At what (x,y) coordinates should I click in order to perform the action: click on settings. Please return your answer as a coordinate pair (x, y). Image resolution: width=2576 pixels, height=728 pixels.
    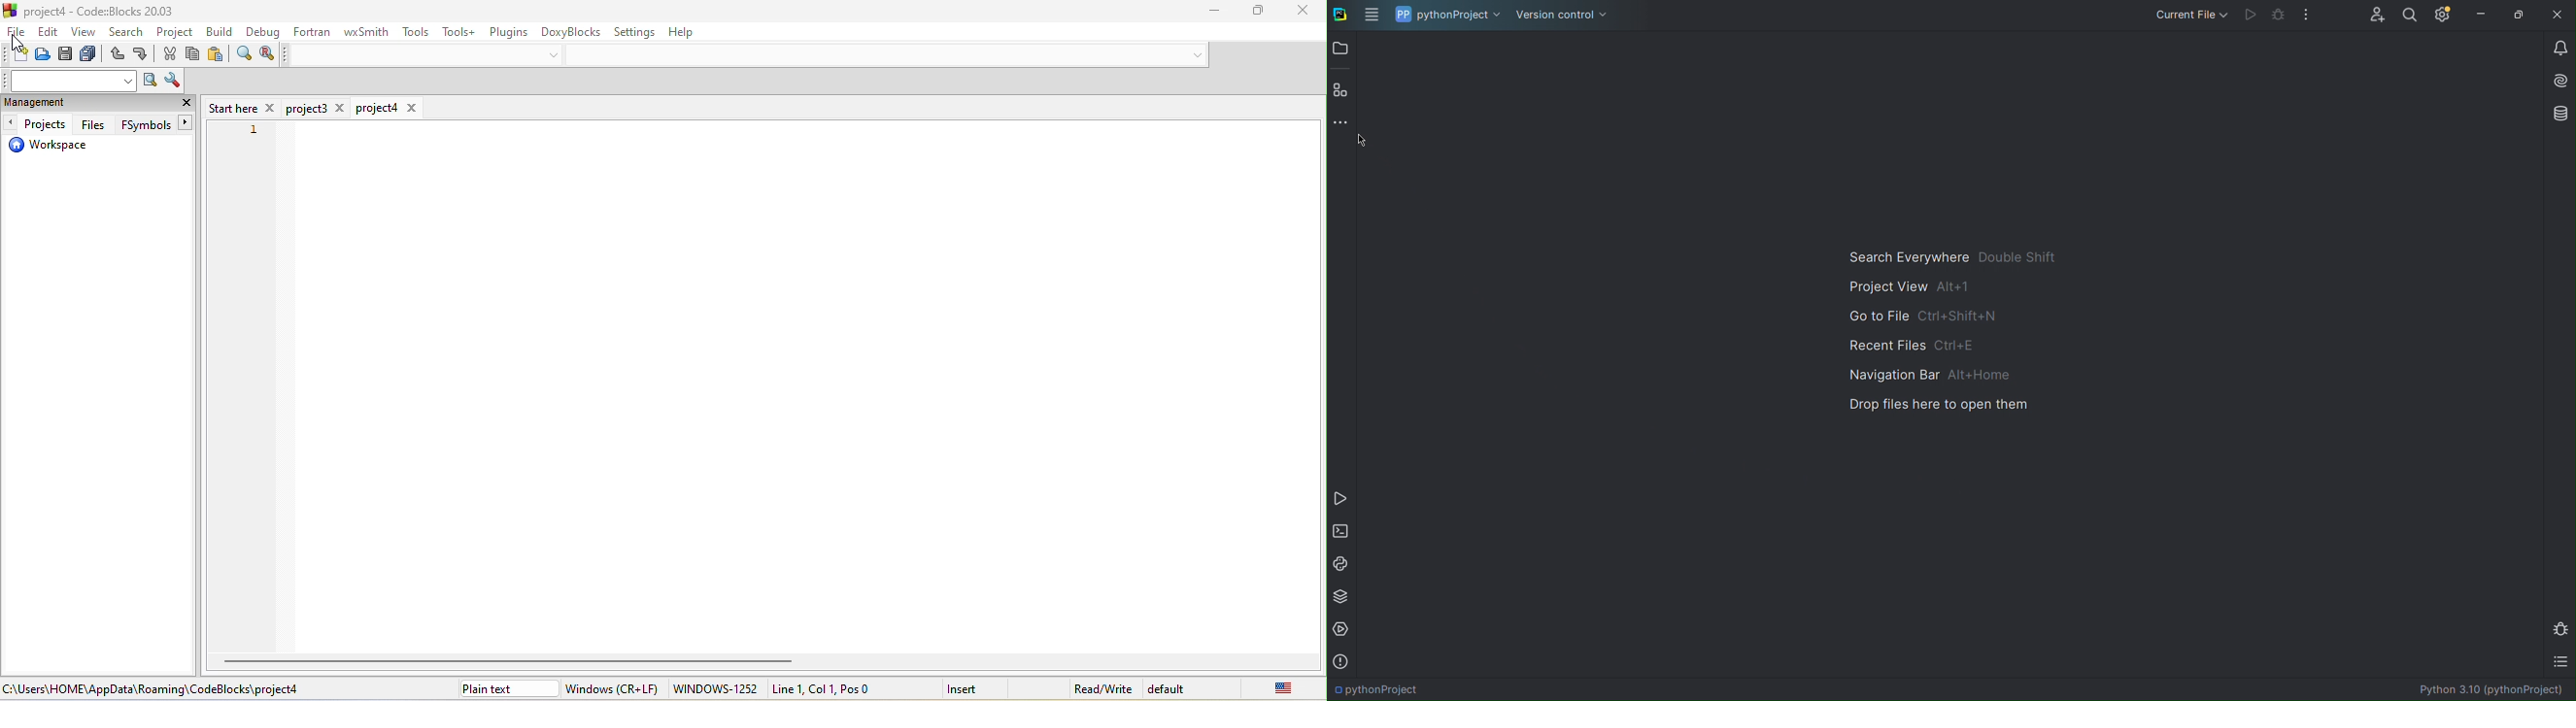
    Looking at the image, I should click on (639, 31).